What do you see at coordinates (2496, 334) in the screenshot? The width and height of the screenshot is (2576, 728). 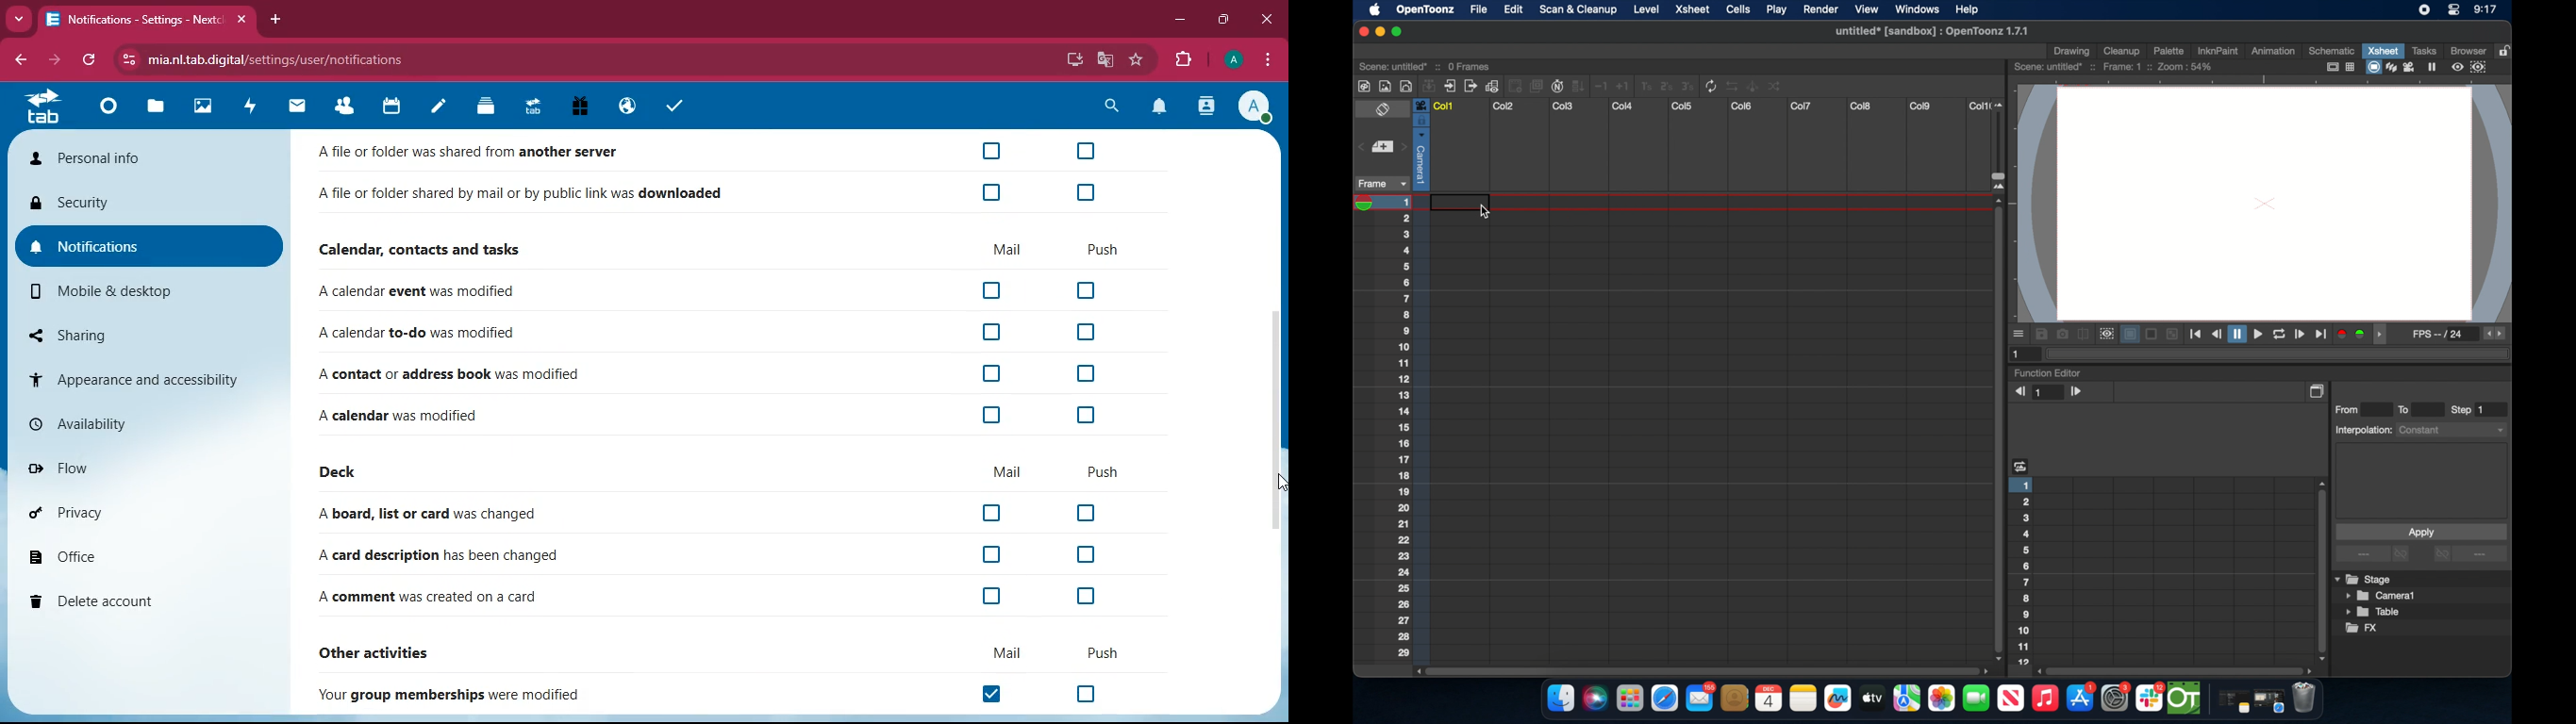 I see `fps` at bounding box center [2496, 334].